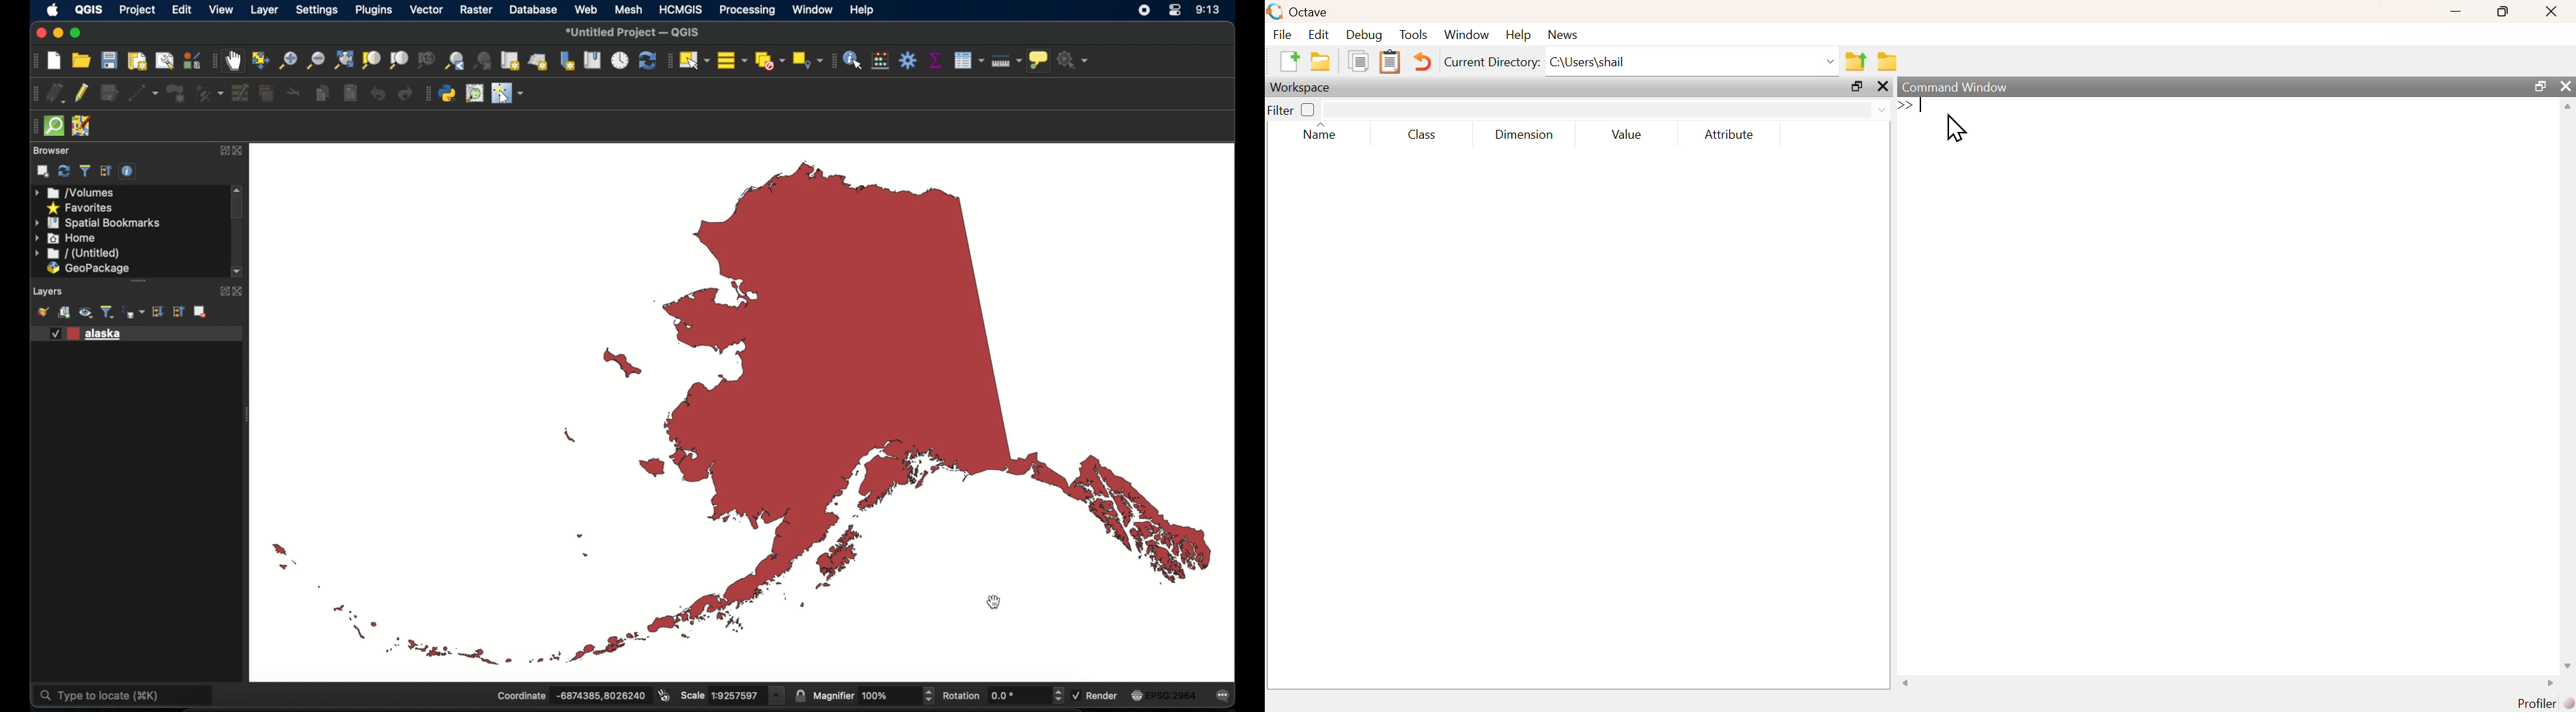 This screenshot has height=728, width=2576. Describe the element at coordinates (109, 93) in the screenshot. I see `save edits` at that location.